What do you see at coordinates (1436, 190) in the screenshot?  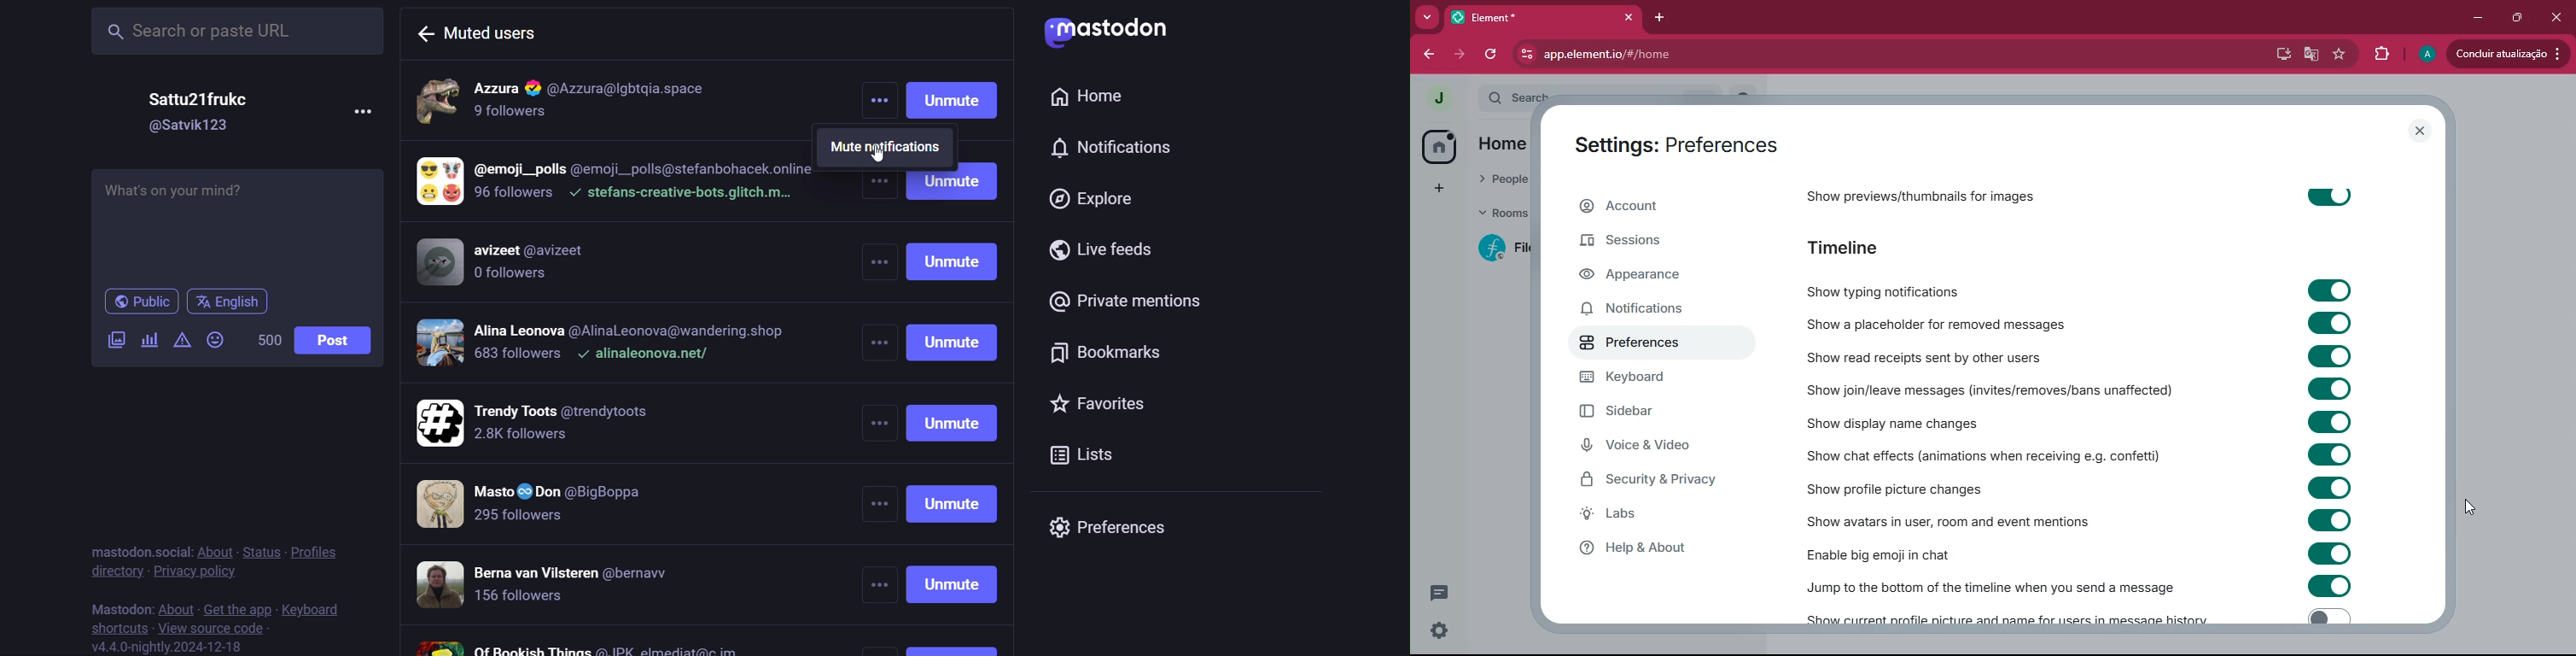 I see `add` at bounding box center [1436, 190].